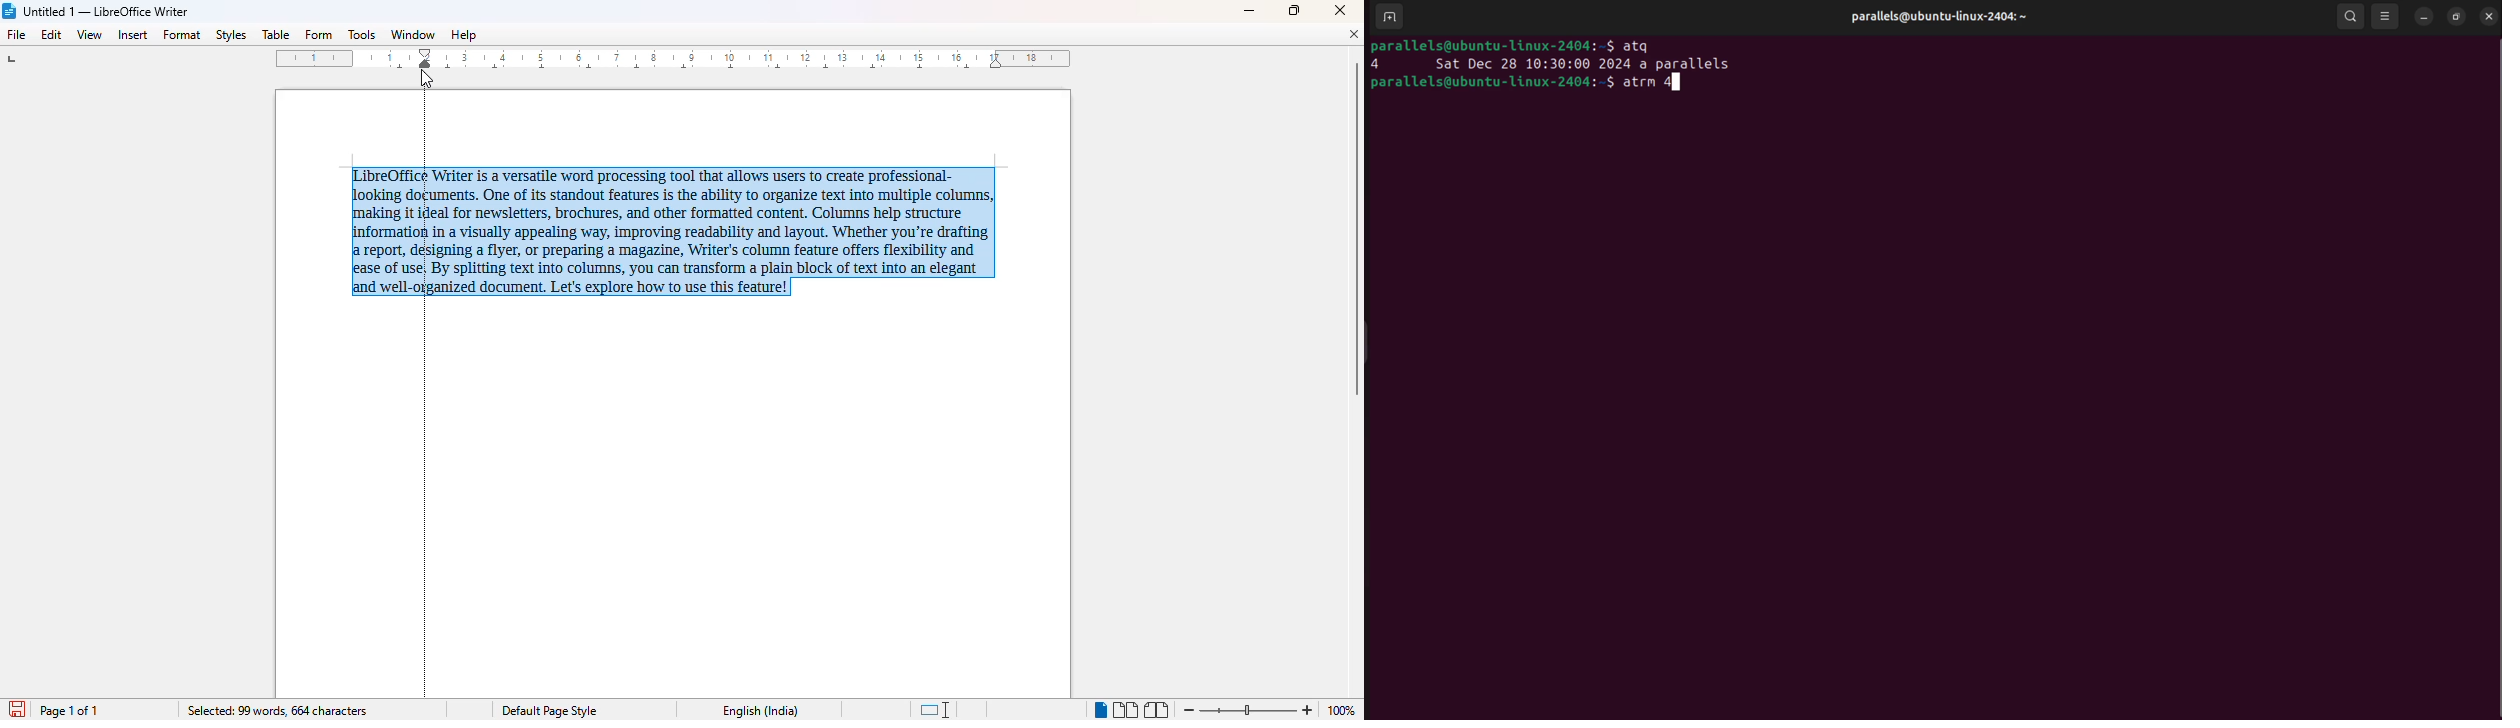 This screenshot has width=2520, height=728. I want to click on insert, so click(133, 35).